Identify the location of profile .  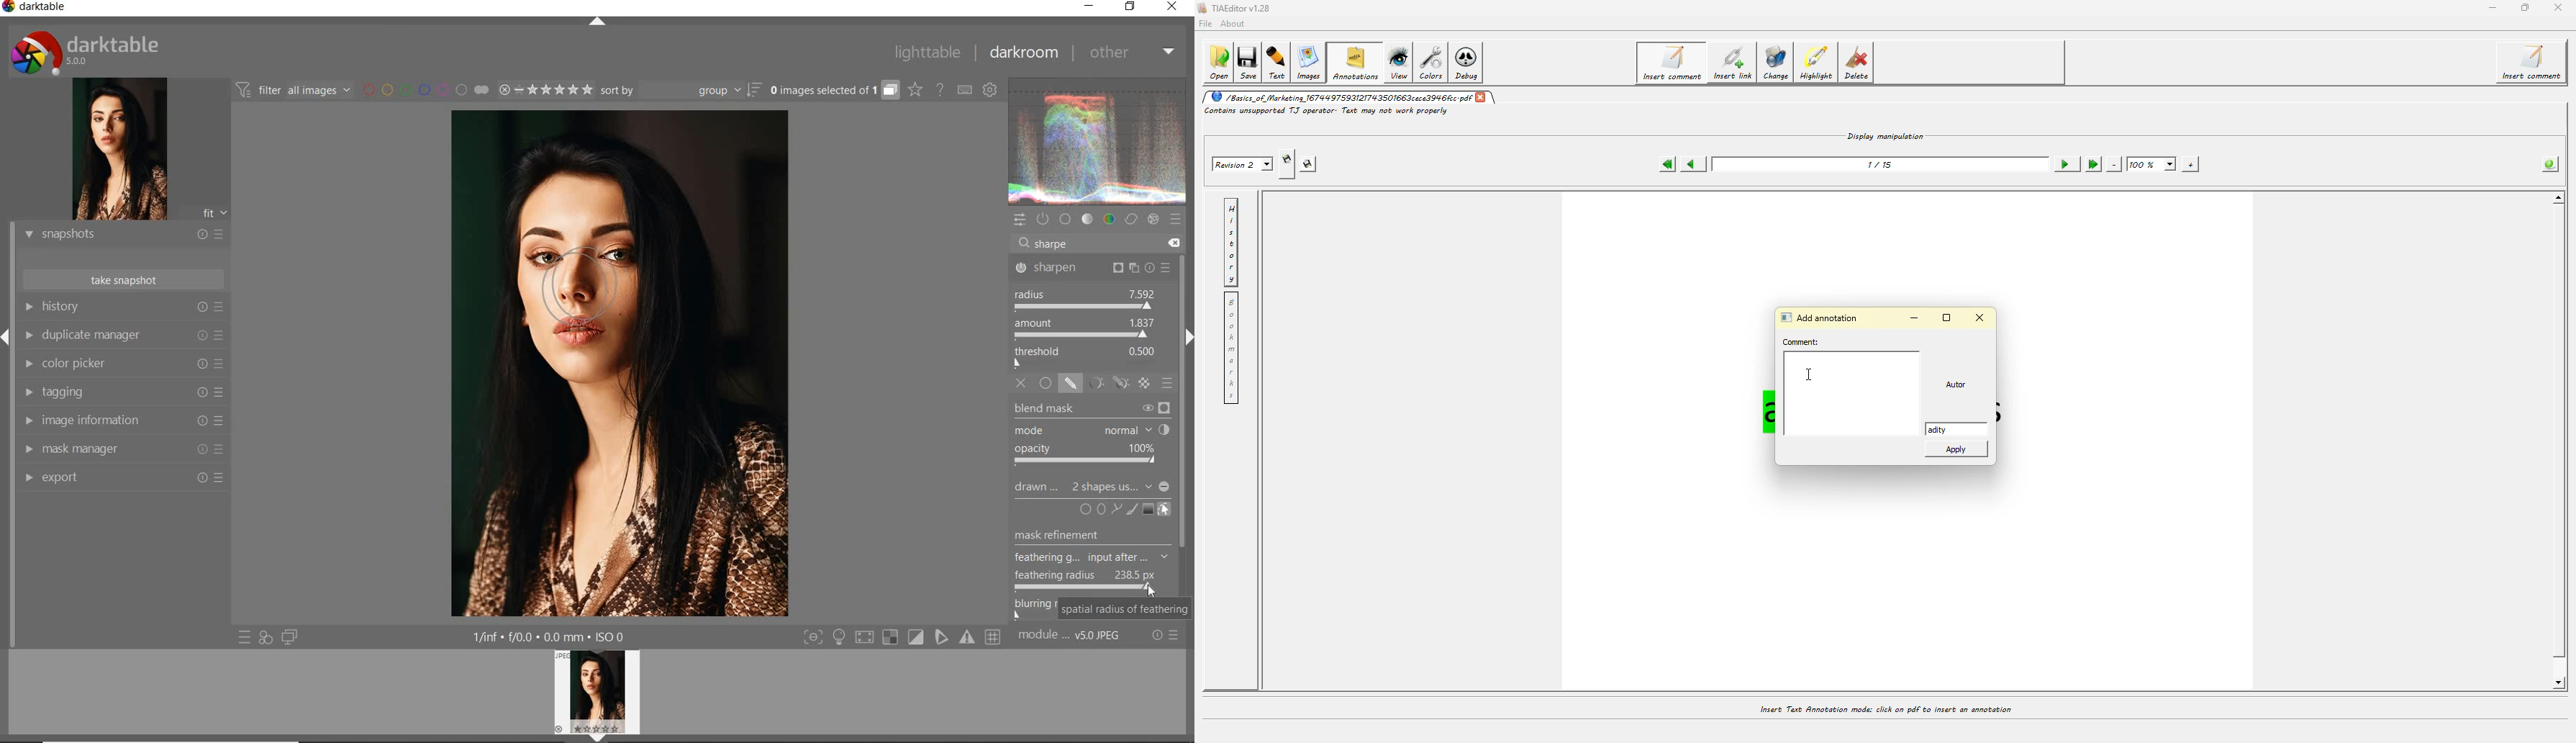
(606, 693).